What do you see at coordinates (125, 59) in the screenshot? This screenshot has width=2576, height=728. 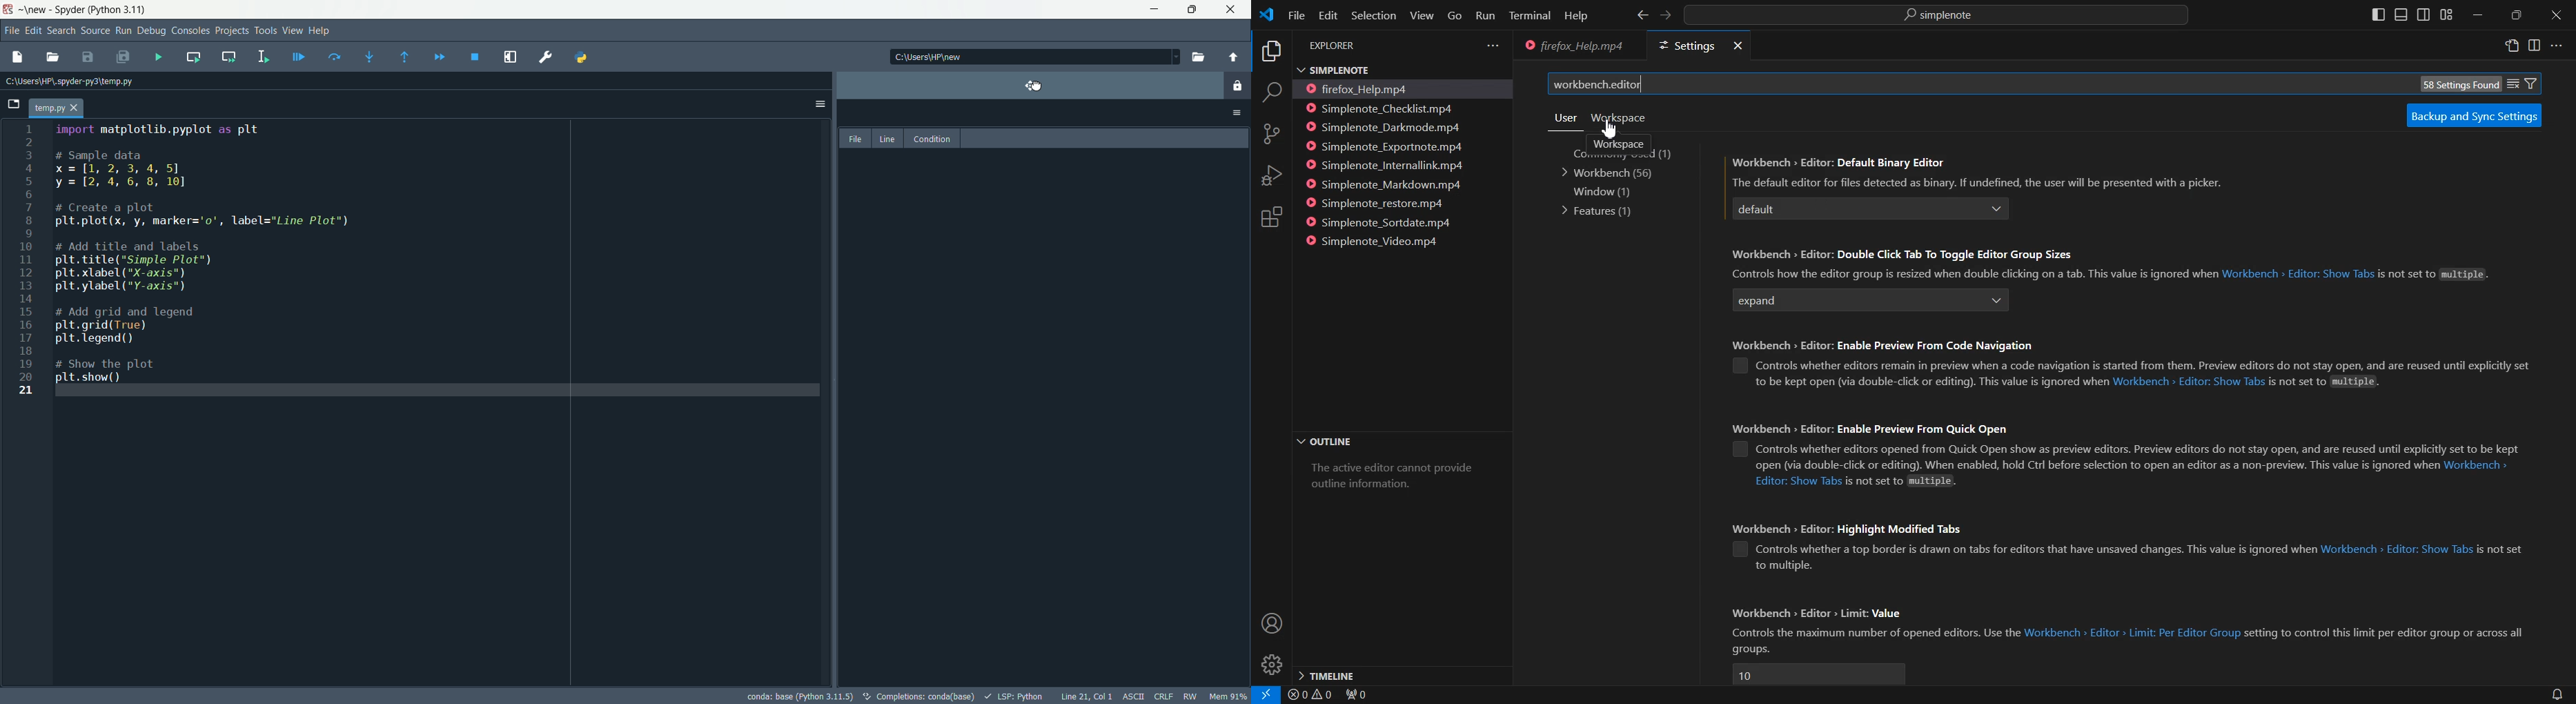 I see `save all files` at bounding box center [125, 59].